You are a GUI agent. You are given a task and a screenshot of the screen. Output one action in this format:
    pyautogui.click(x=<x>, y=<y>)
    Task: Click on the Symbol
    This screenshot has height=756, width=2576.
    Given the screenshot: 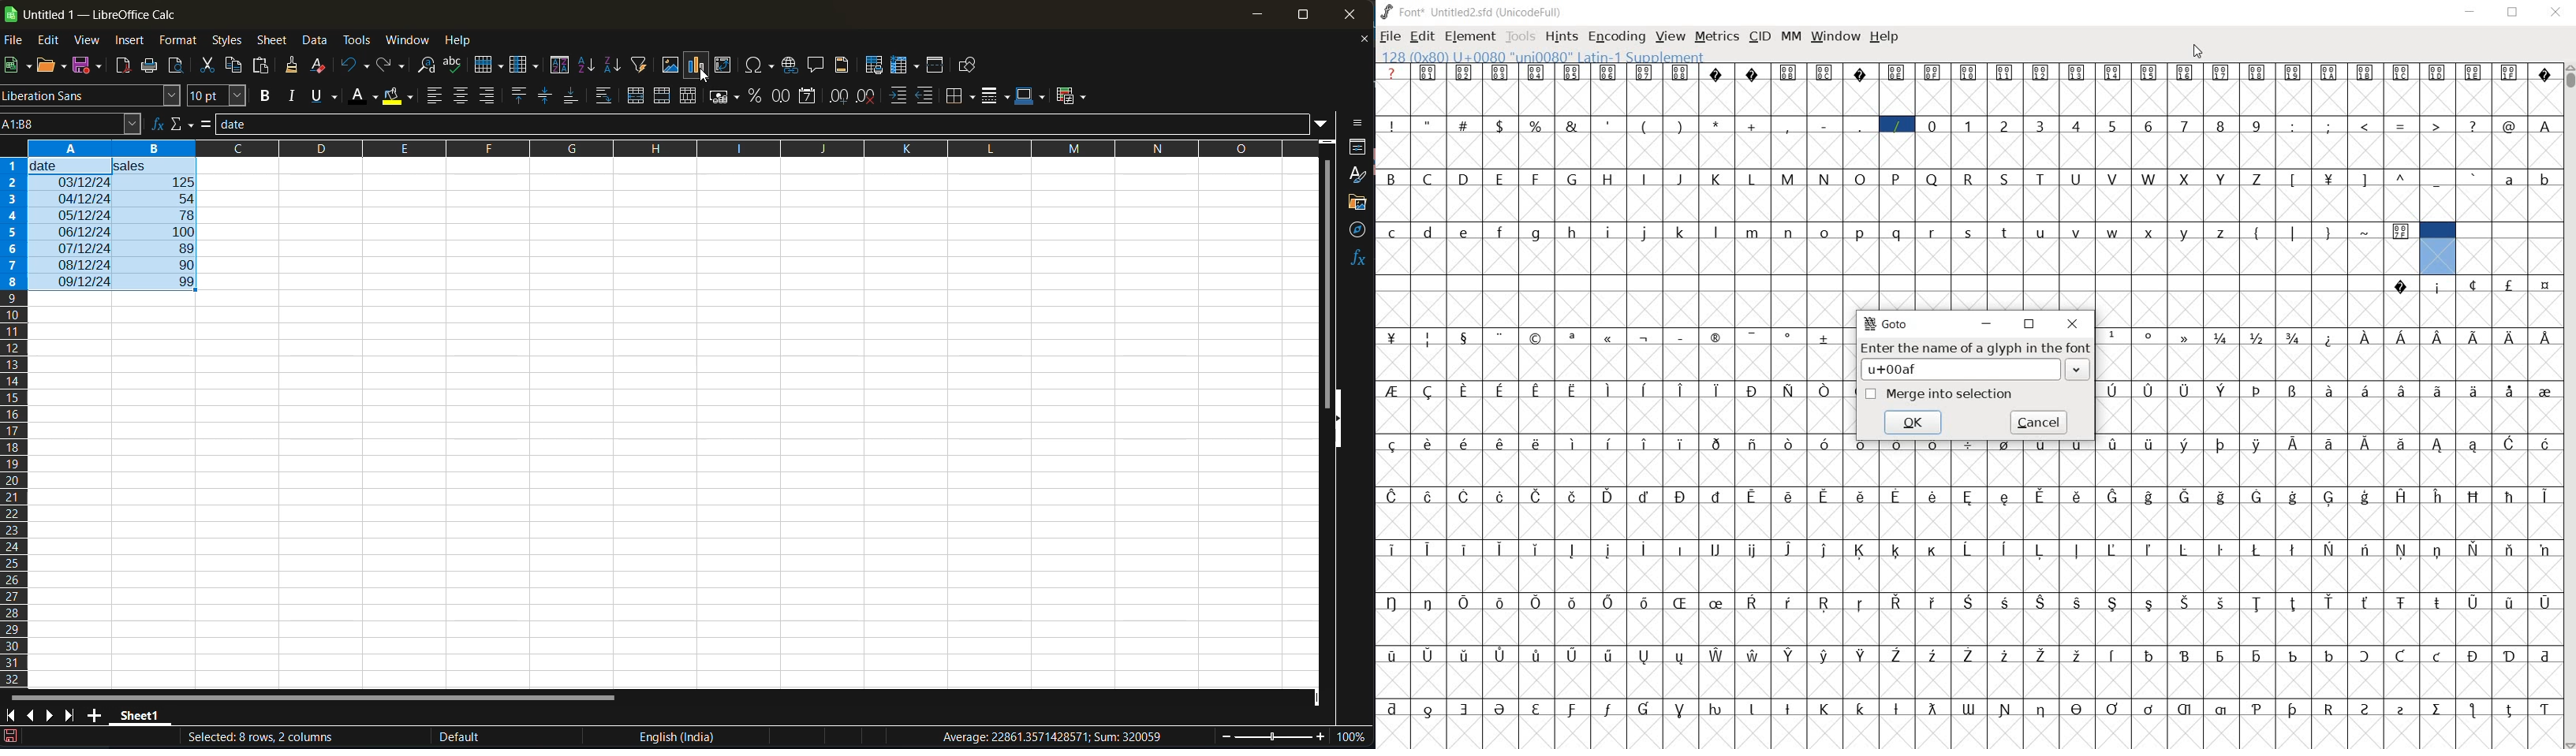 What is the action you would take?
    pyautogui.click(x=2366, y=443)
    